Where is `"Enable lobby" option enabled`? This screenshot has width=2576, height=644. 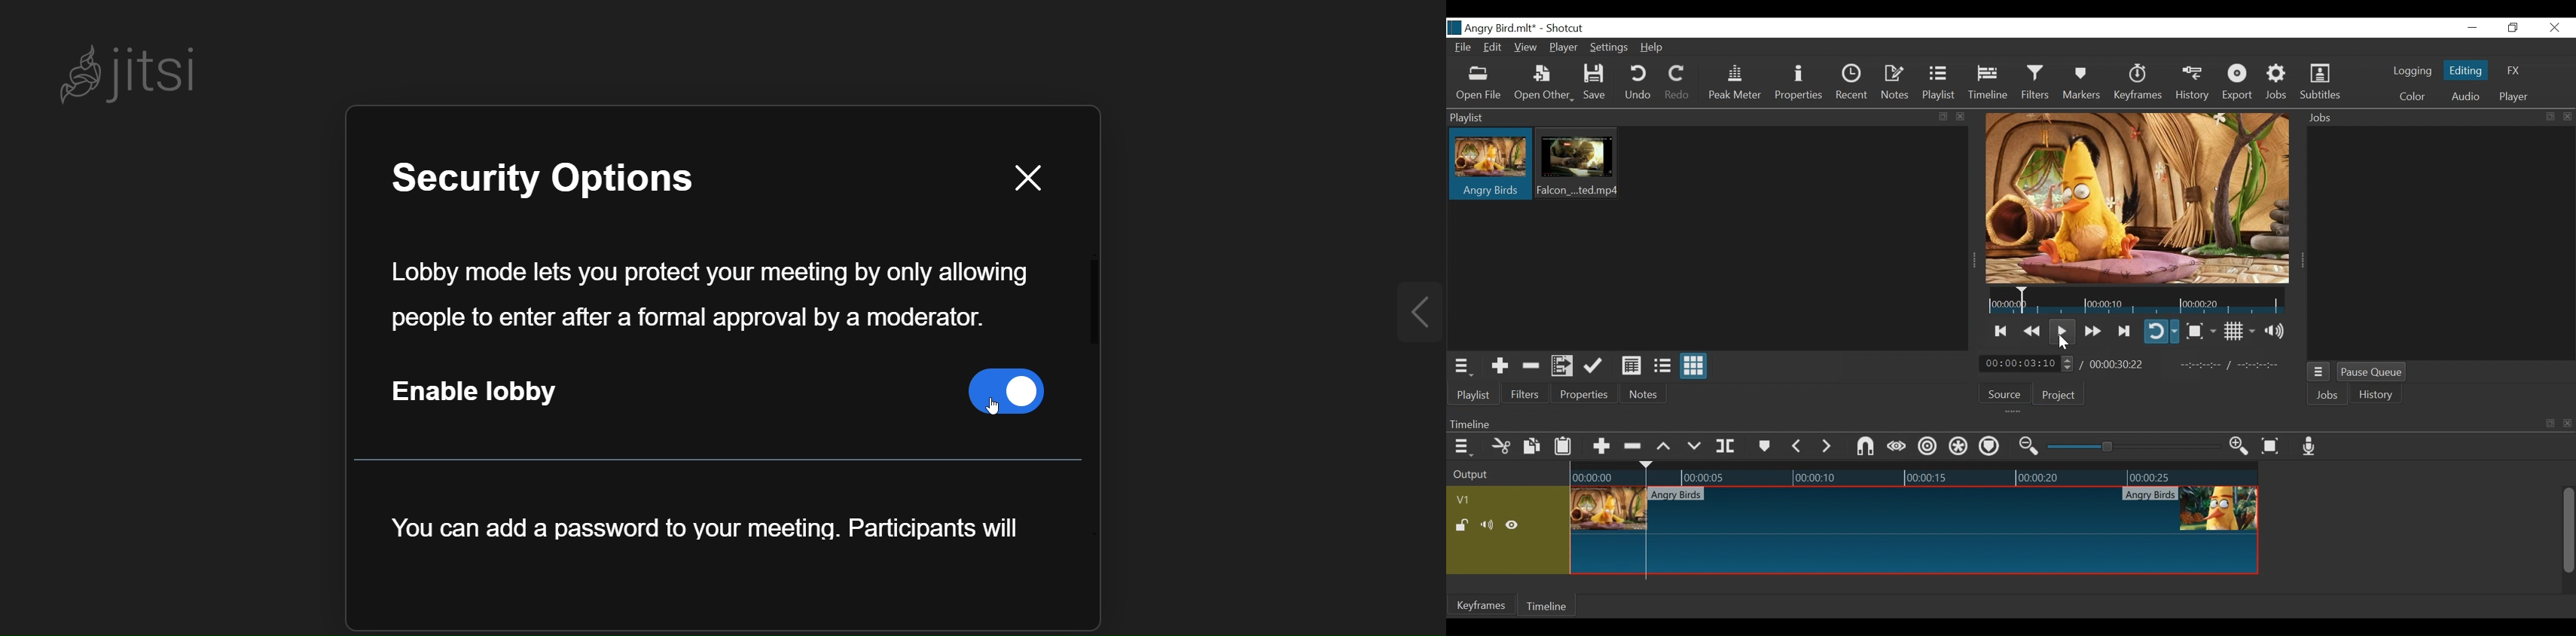 "Enable lobby" option enabled is located at coordinates (718, 400).